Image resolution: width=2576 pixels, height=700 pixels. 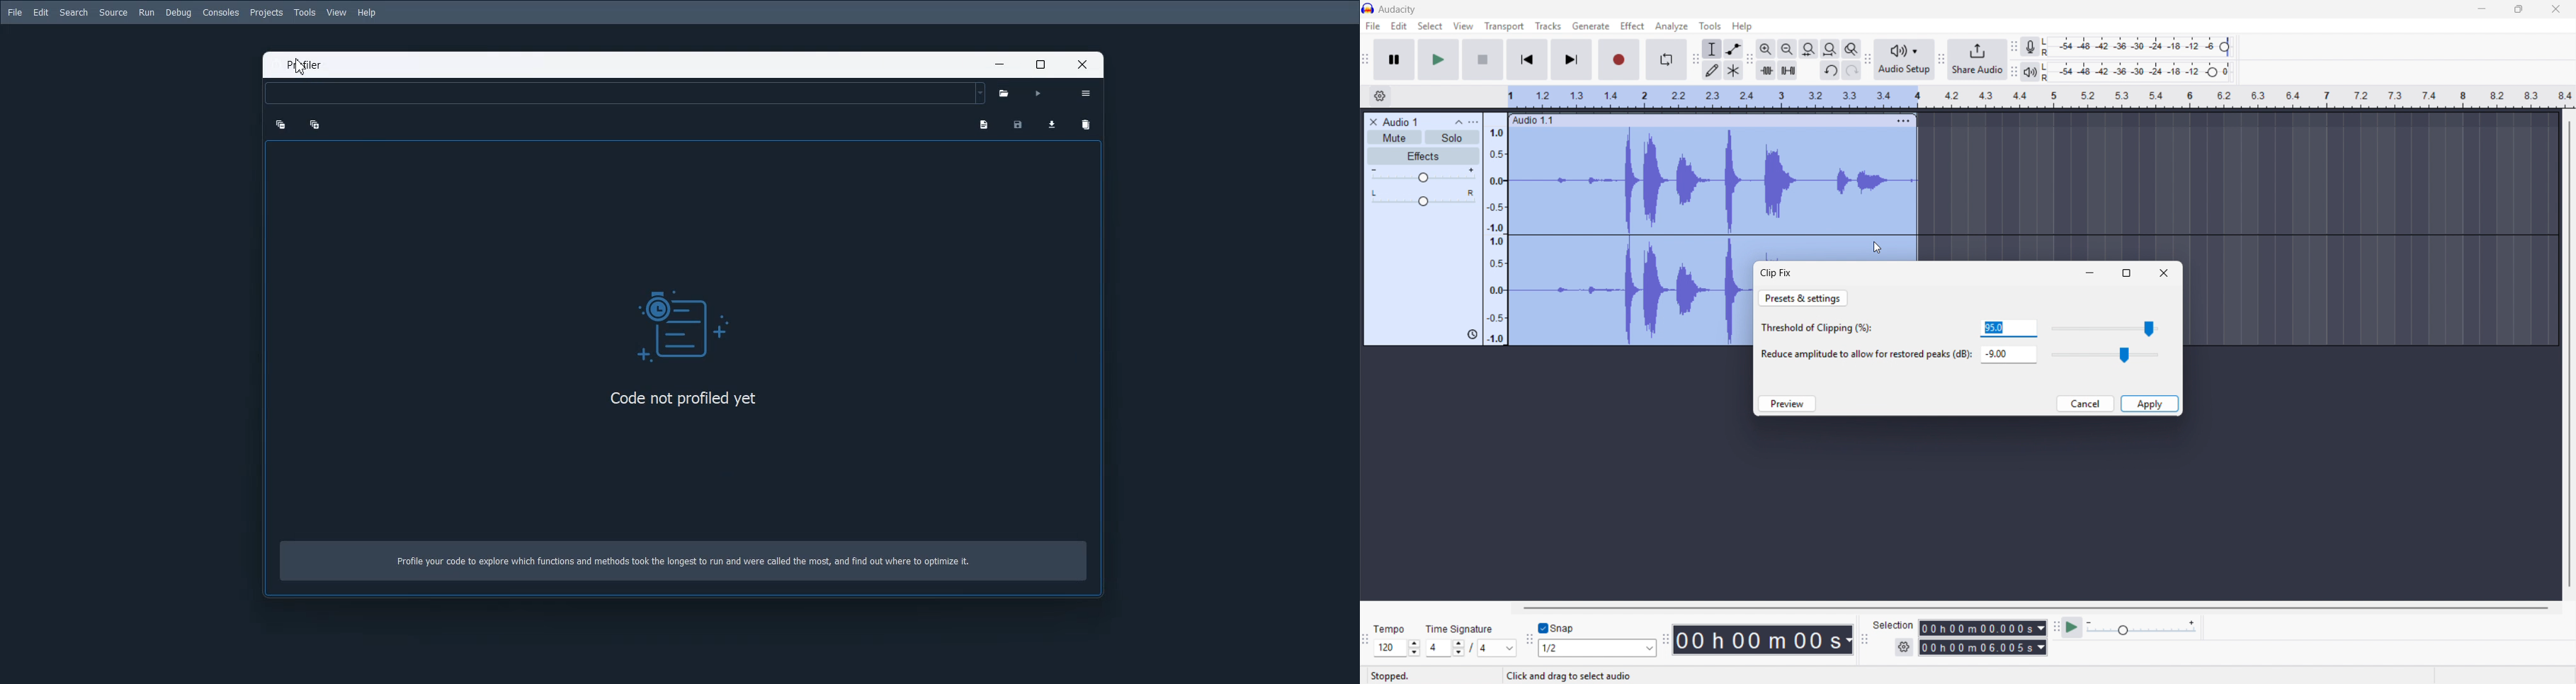 What do you see at coordinates (1788, 49) in the screenshot?
I see `Zoom out` at bounding box center [1788, 49].